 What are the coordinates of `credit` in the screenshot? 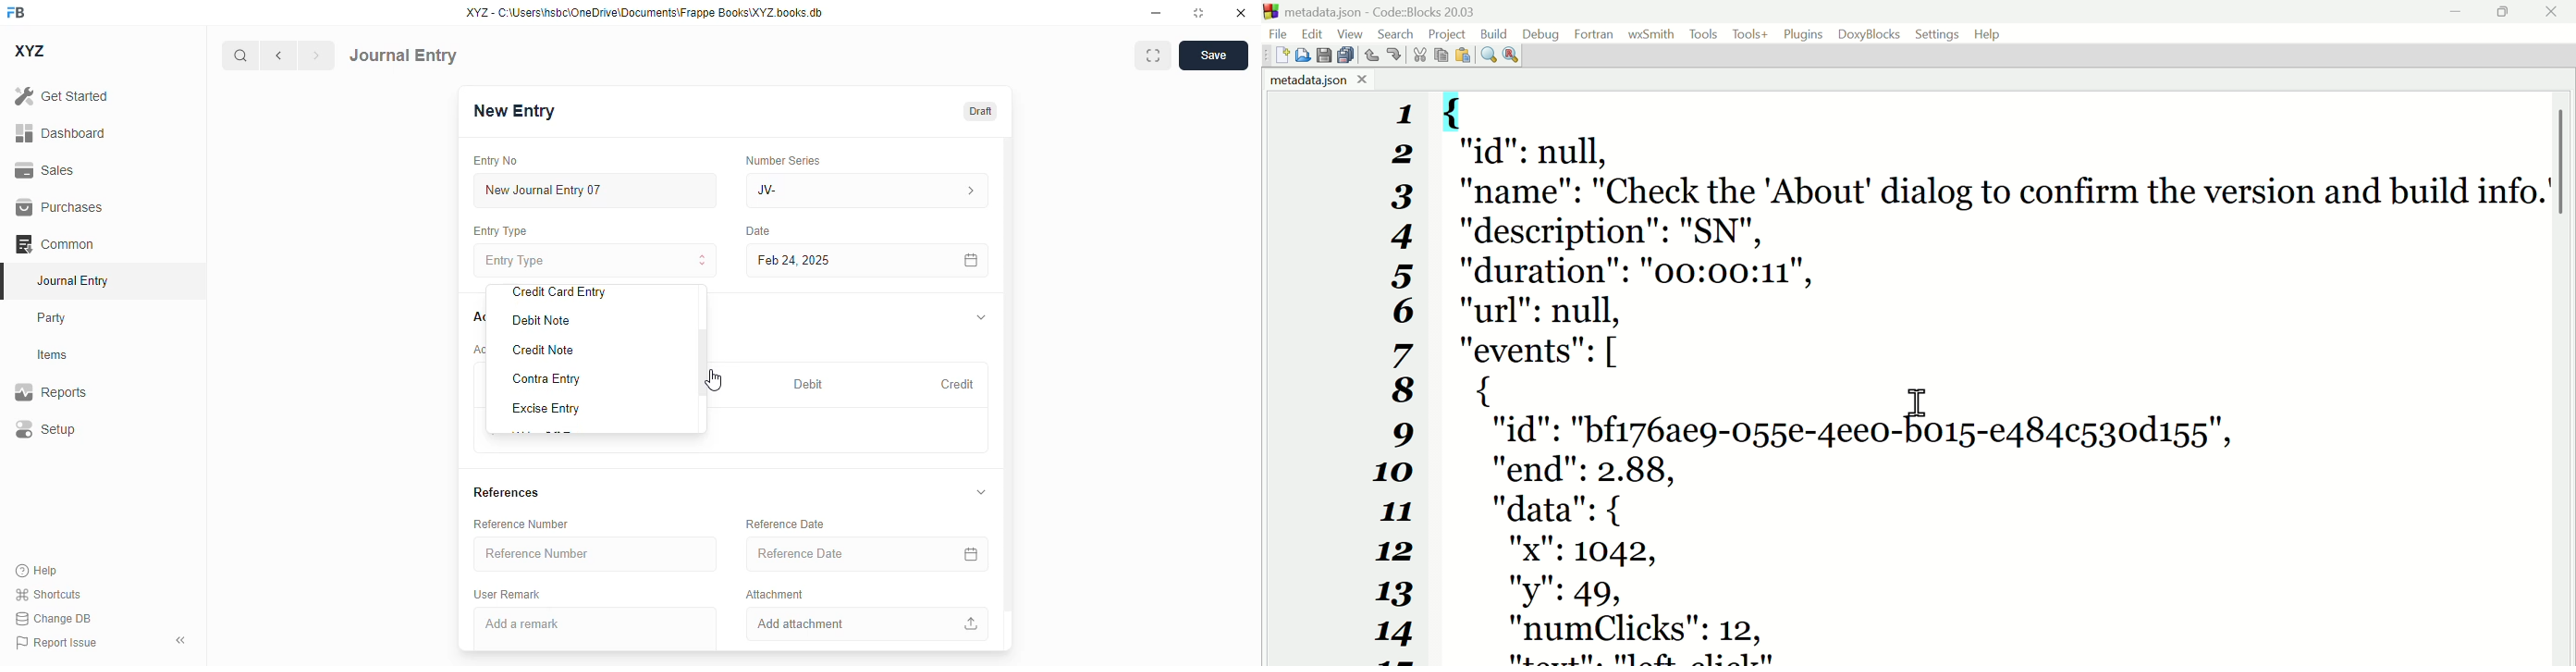 It's located at (959, 384).